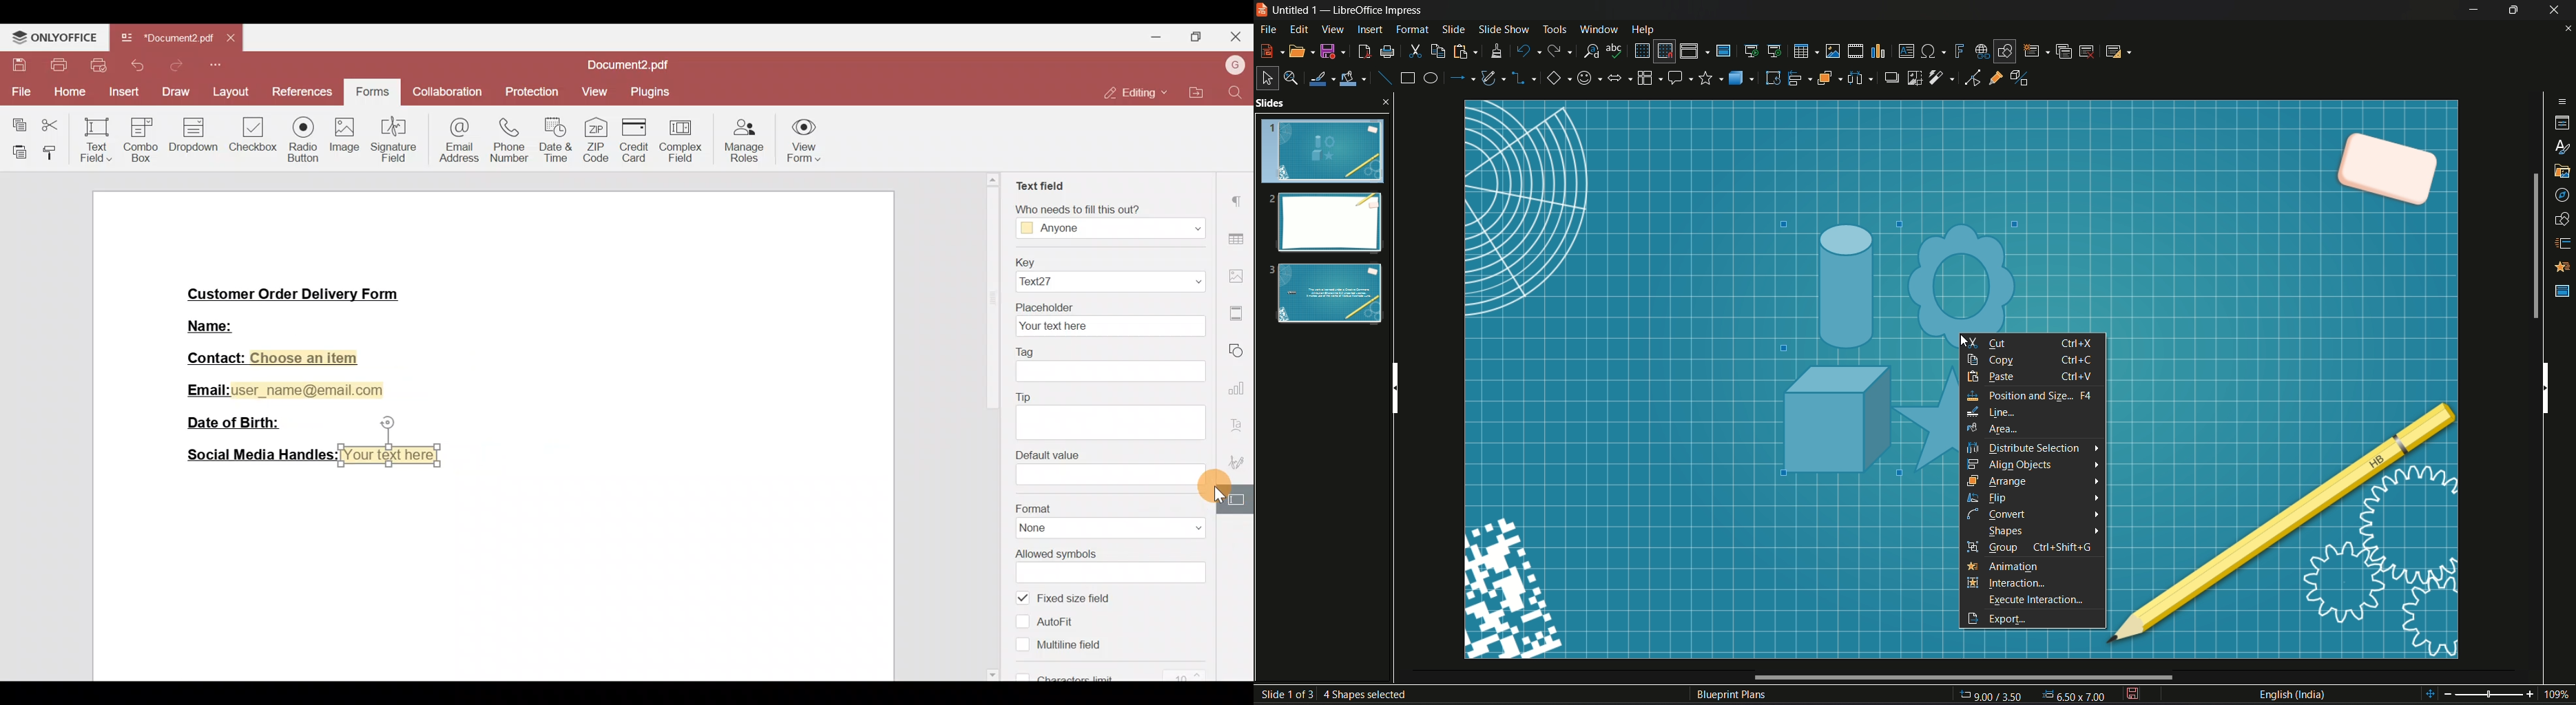  I want to click on interaction, so click(1972, 582).